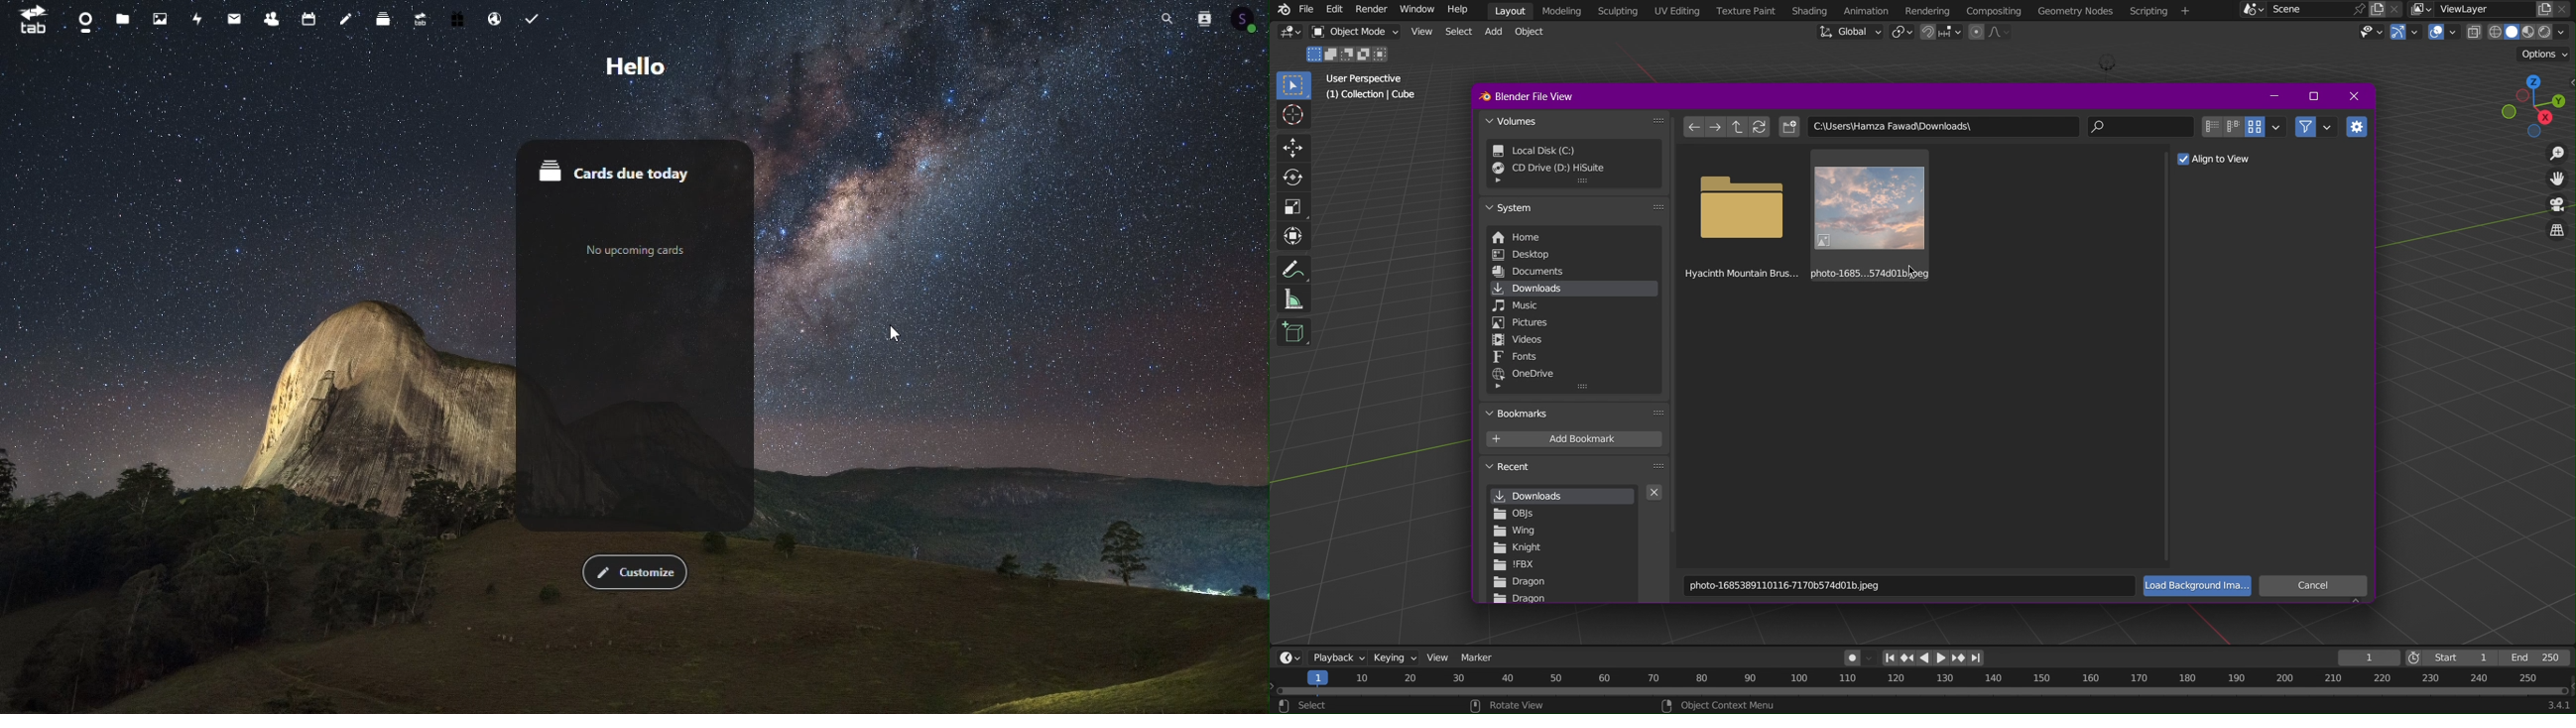 The width and height of the screenshot is (2576, 728). What do you see at coordinates (1758, 127) in the screenshot?
I see `Refresh` at bounding box center [1758, 127].